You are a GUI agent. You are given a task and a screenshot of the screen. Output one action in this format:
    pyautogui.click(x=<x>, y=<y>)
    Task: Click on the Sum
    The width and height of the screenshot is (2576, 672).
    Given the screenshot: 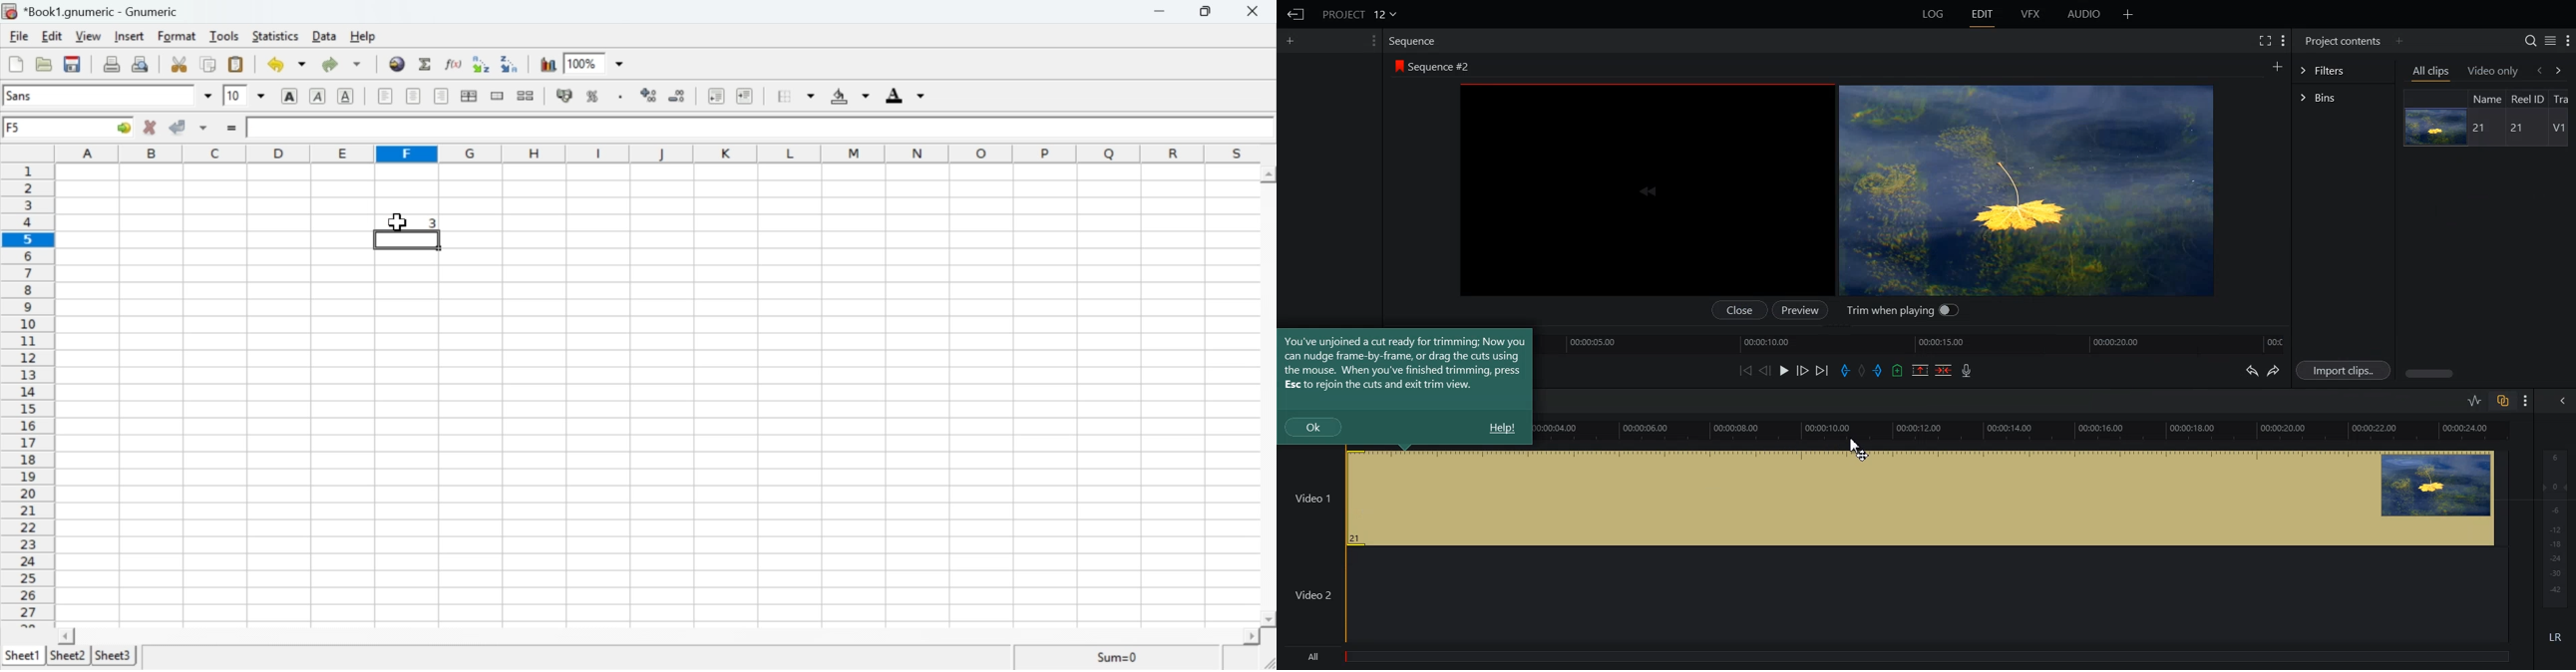 What is the action you would take?
    pyautogui.click(x=425, y=63)
    